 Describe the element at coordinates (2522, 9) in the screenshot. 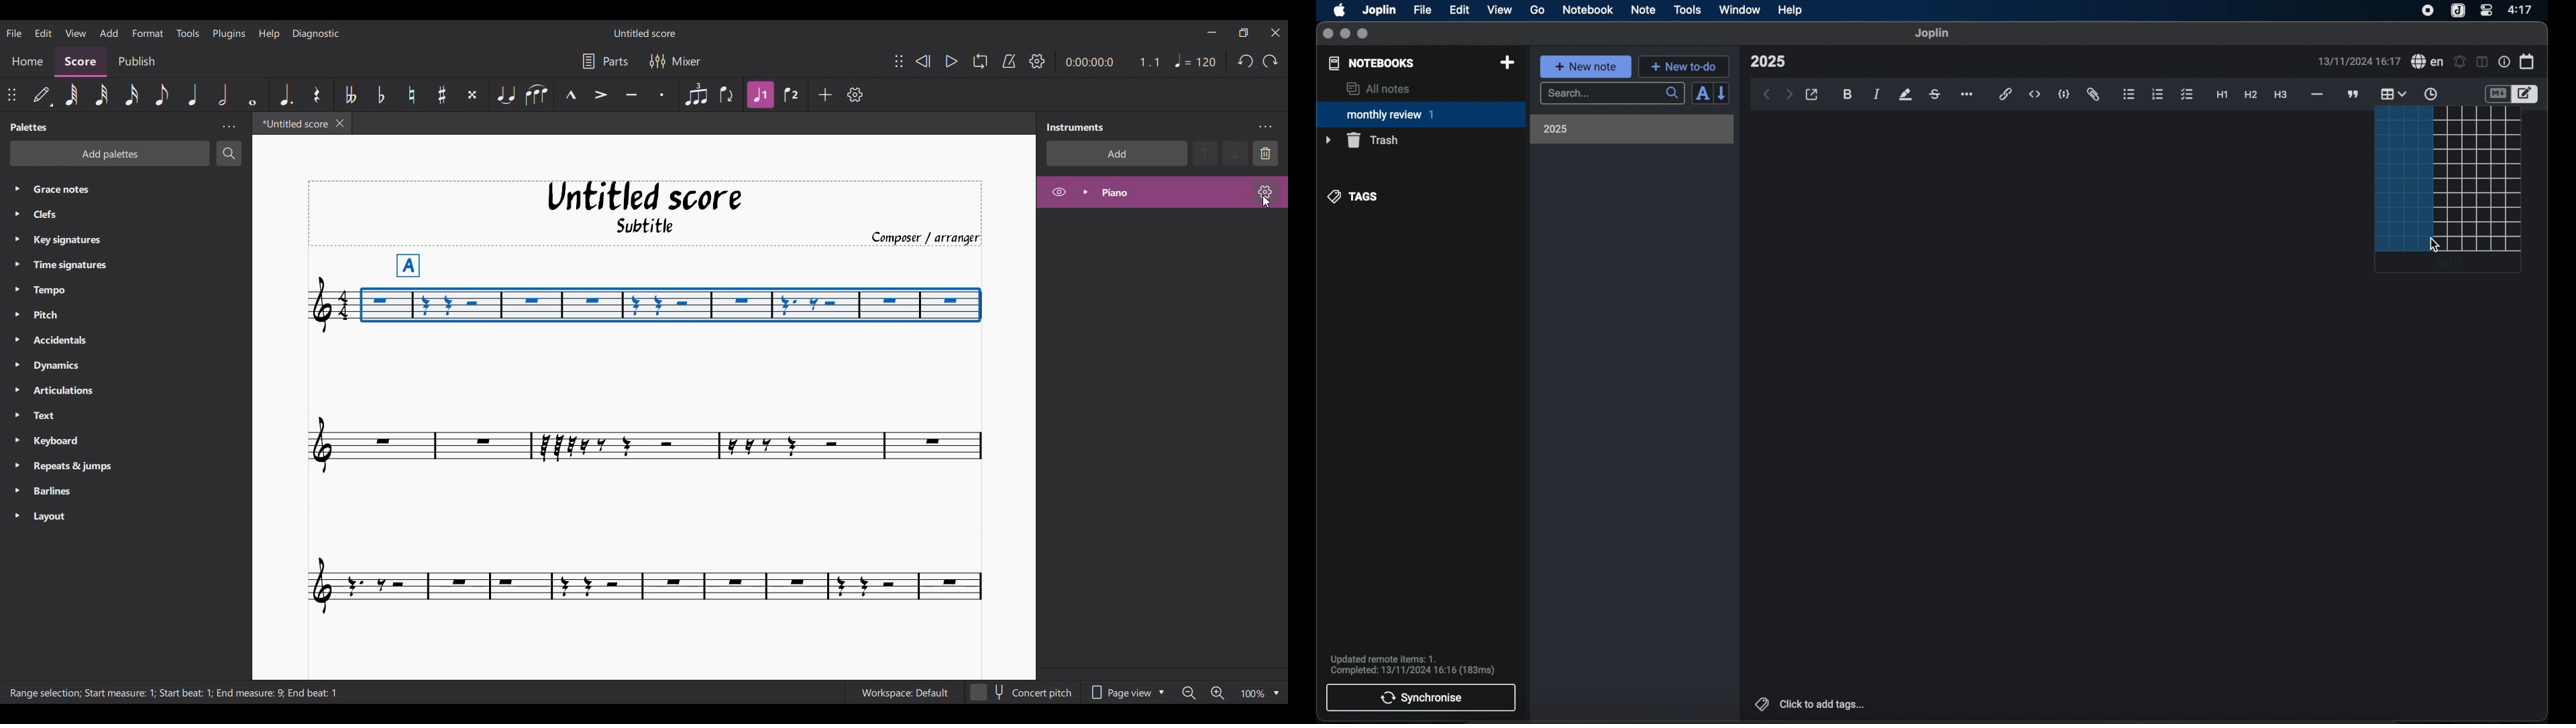

I see `time` at that location.